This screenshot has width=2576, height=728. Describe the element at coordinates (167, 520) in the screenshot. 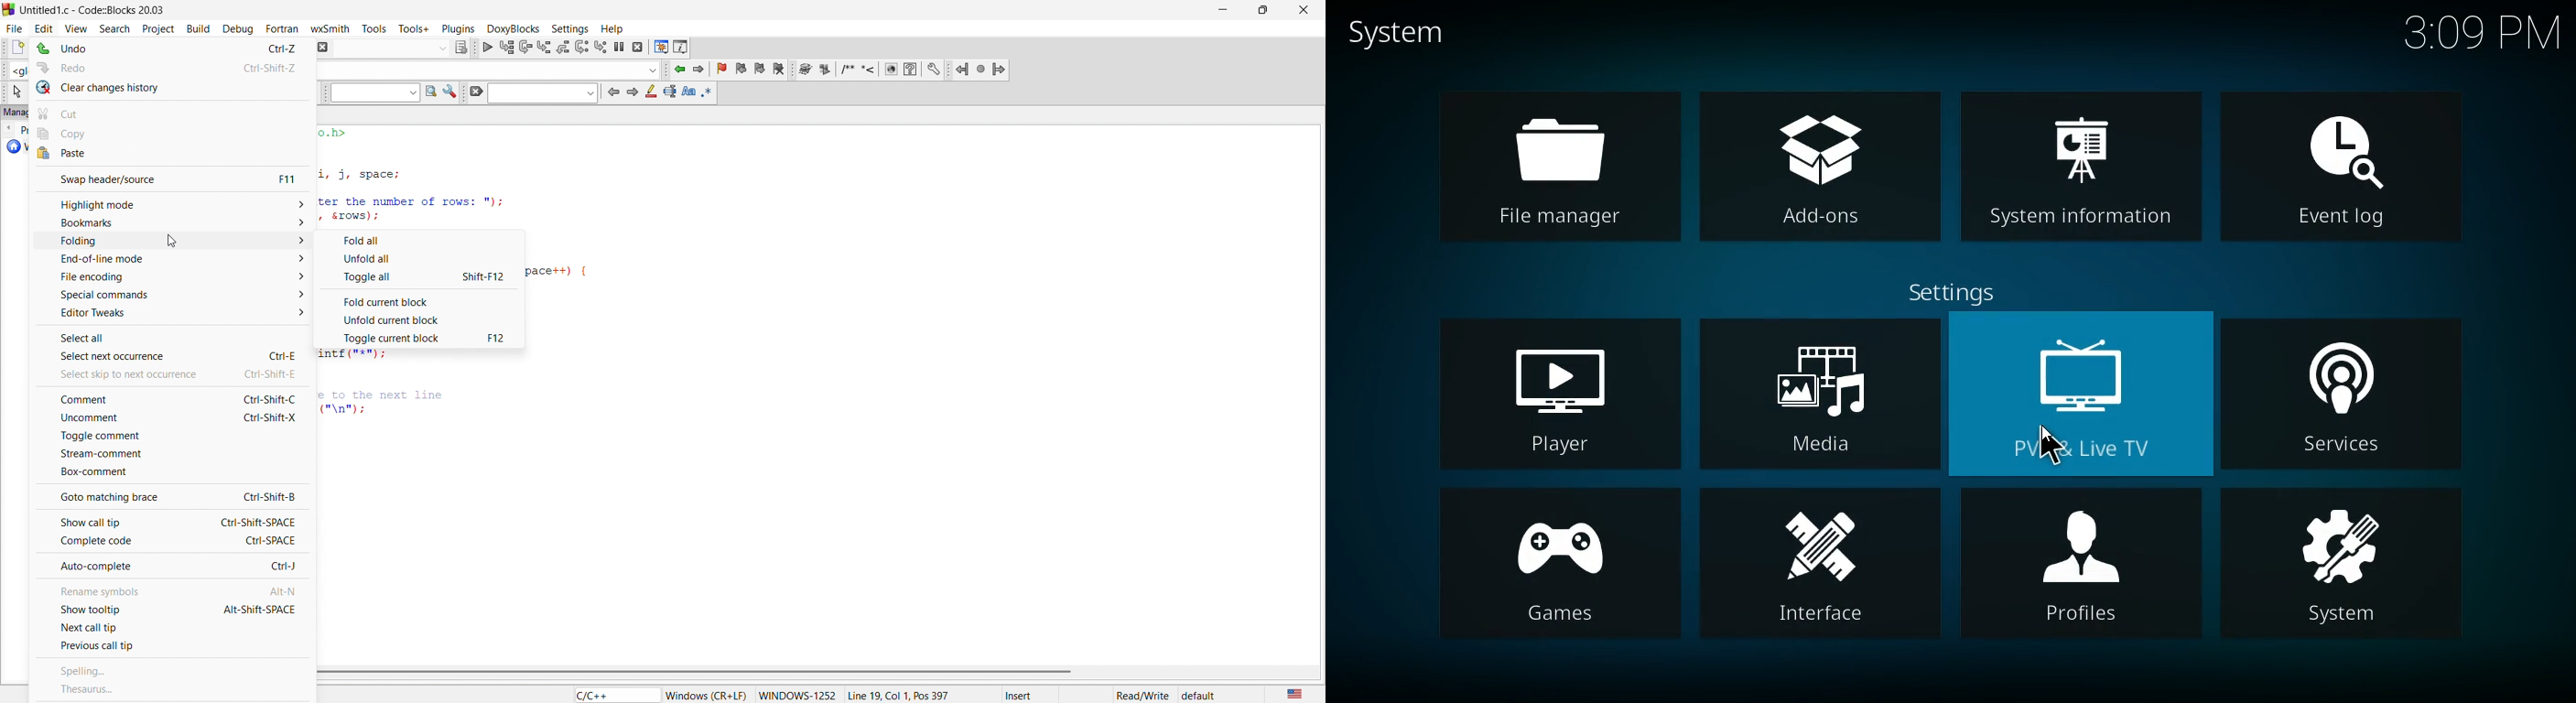

I see `show call tip` at that location.